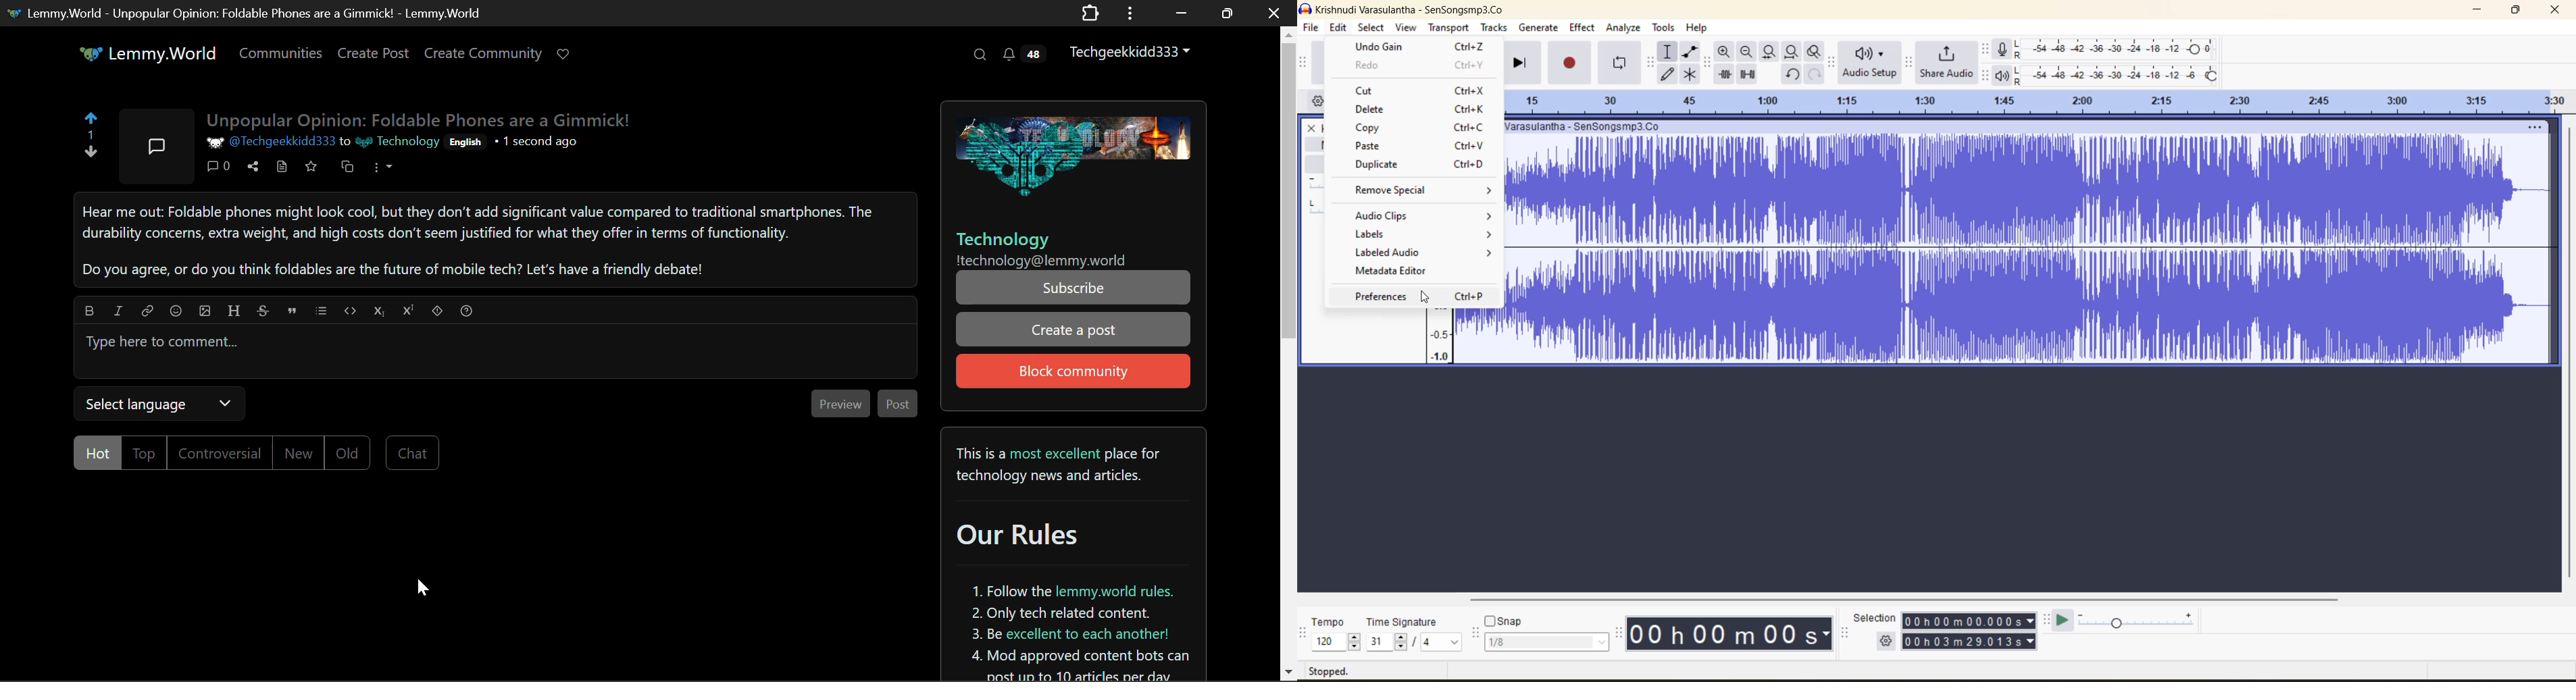  I want to click on redo, so click(1815, 74).